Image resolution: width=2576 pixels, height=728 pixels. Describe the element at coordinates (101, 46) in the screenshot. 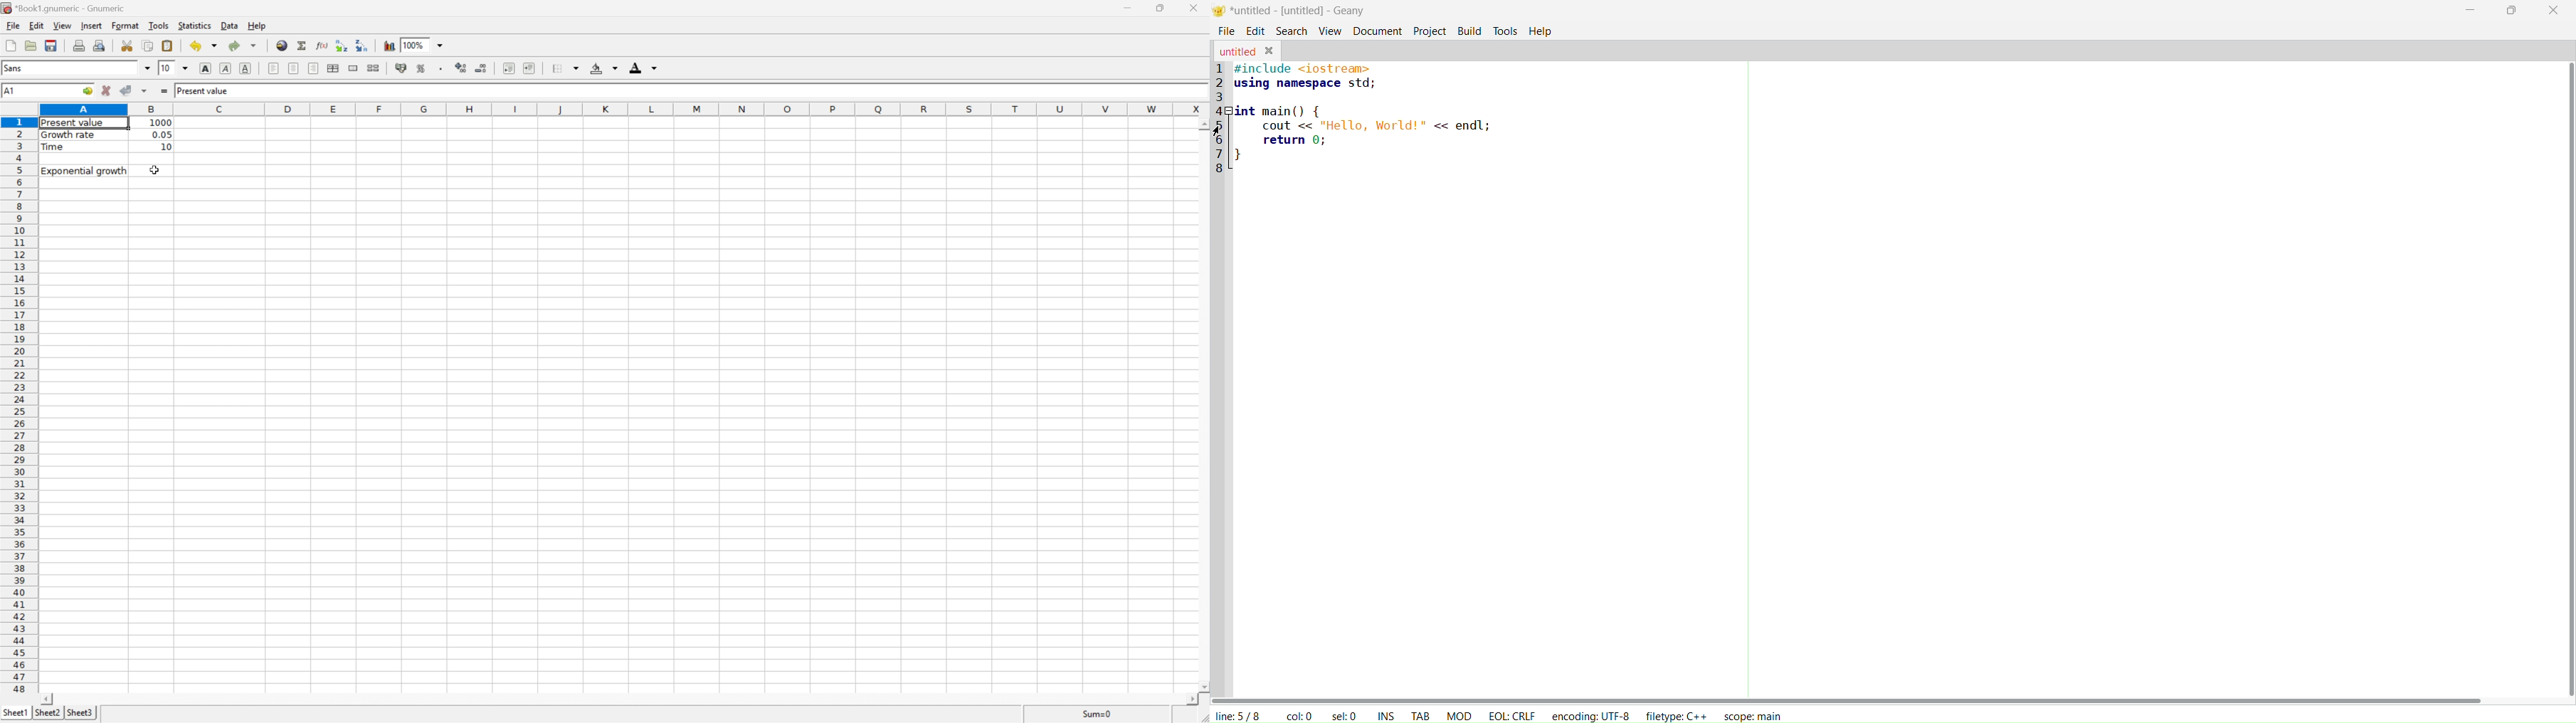

I see `Print preview` at that location.